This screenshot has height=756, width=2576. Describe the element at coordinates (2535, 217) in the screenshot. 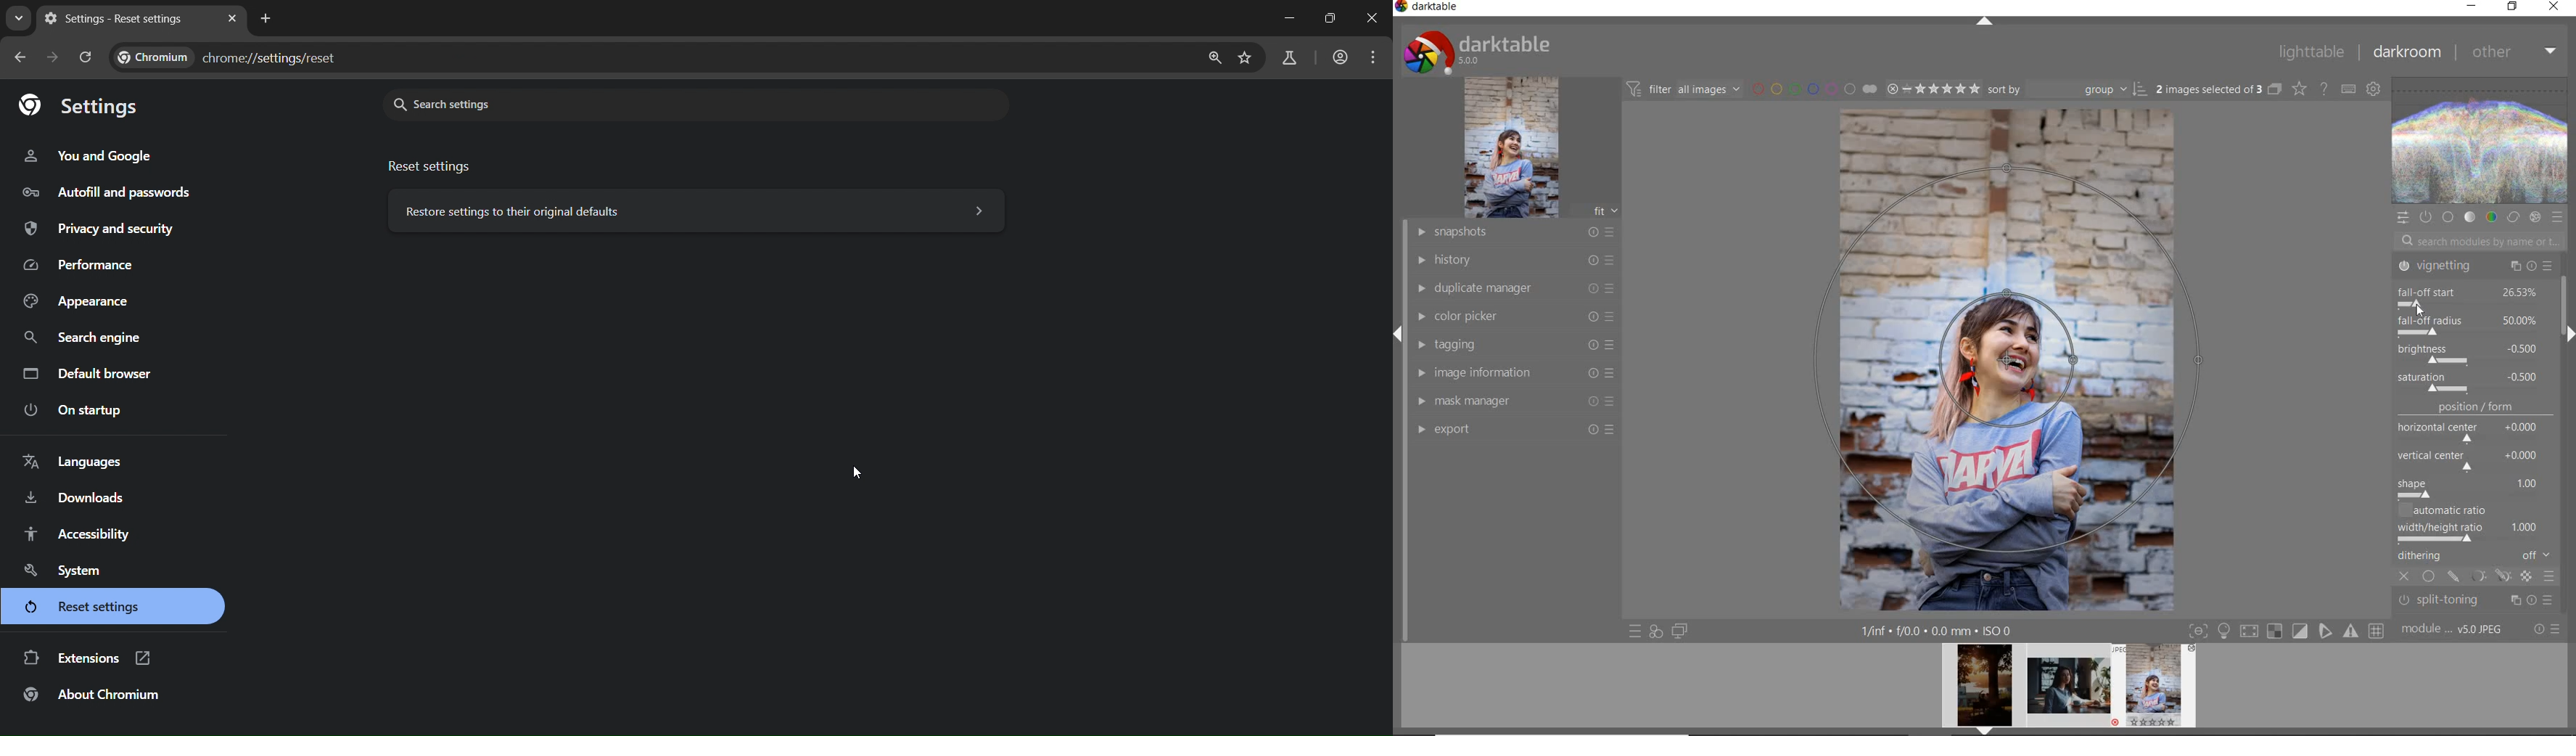

I see `effect` at that location.